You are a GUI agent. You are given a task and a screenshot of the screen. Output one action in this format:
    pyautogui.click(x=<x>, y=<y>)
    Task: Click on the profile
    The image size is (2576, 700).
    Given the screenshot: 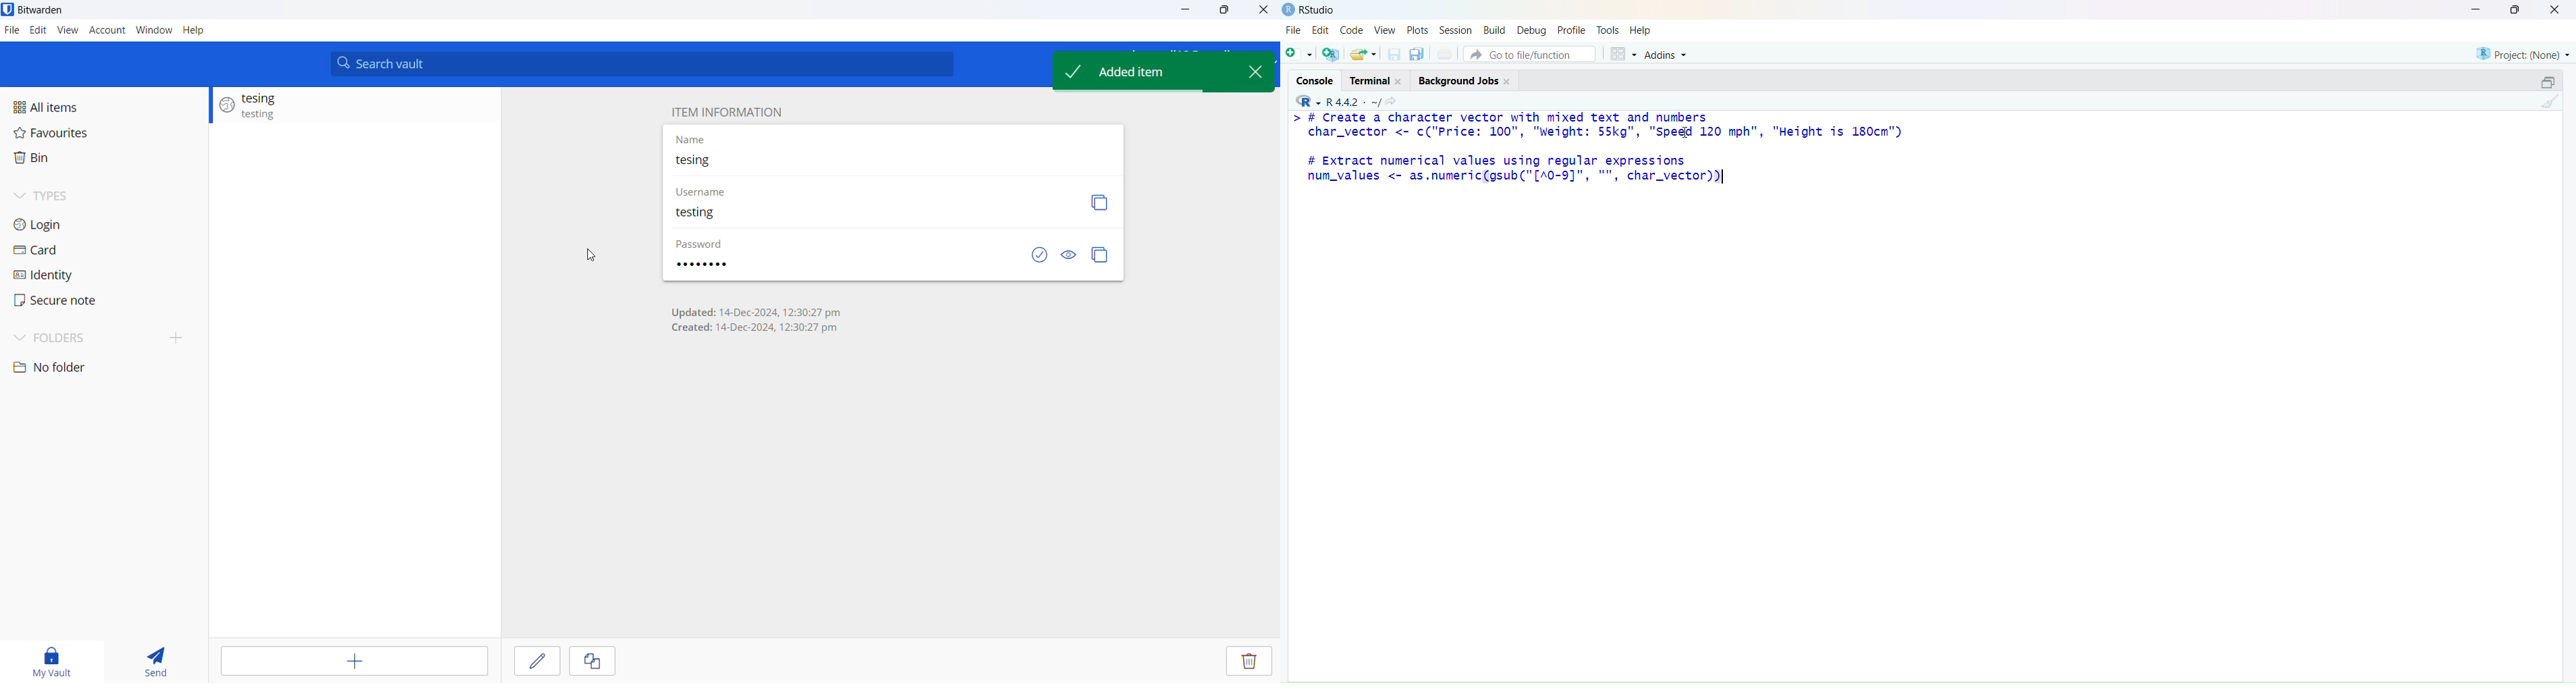 What is the action you would take?
    pyautogui.click(x=1572, y=31)
    